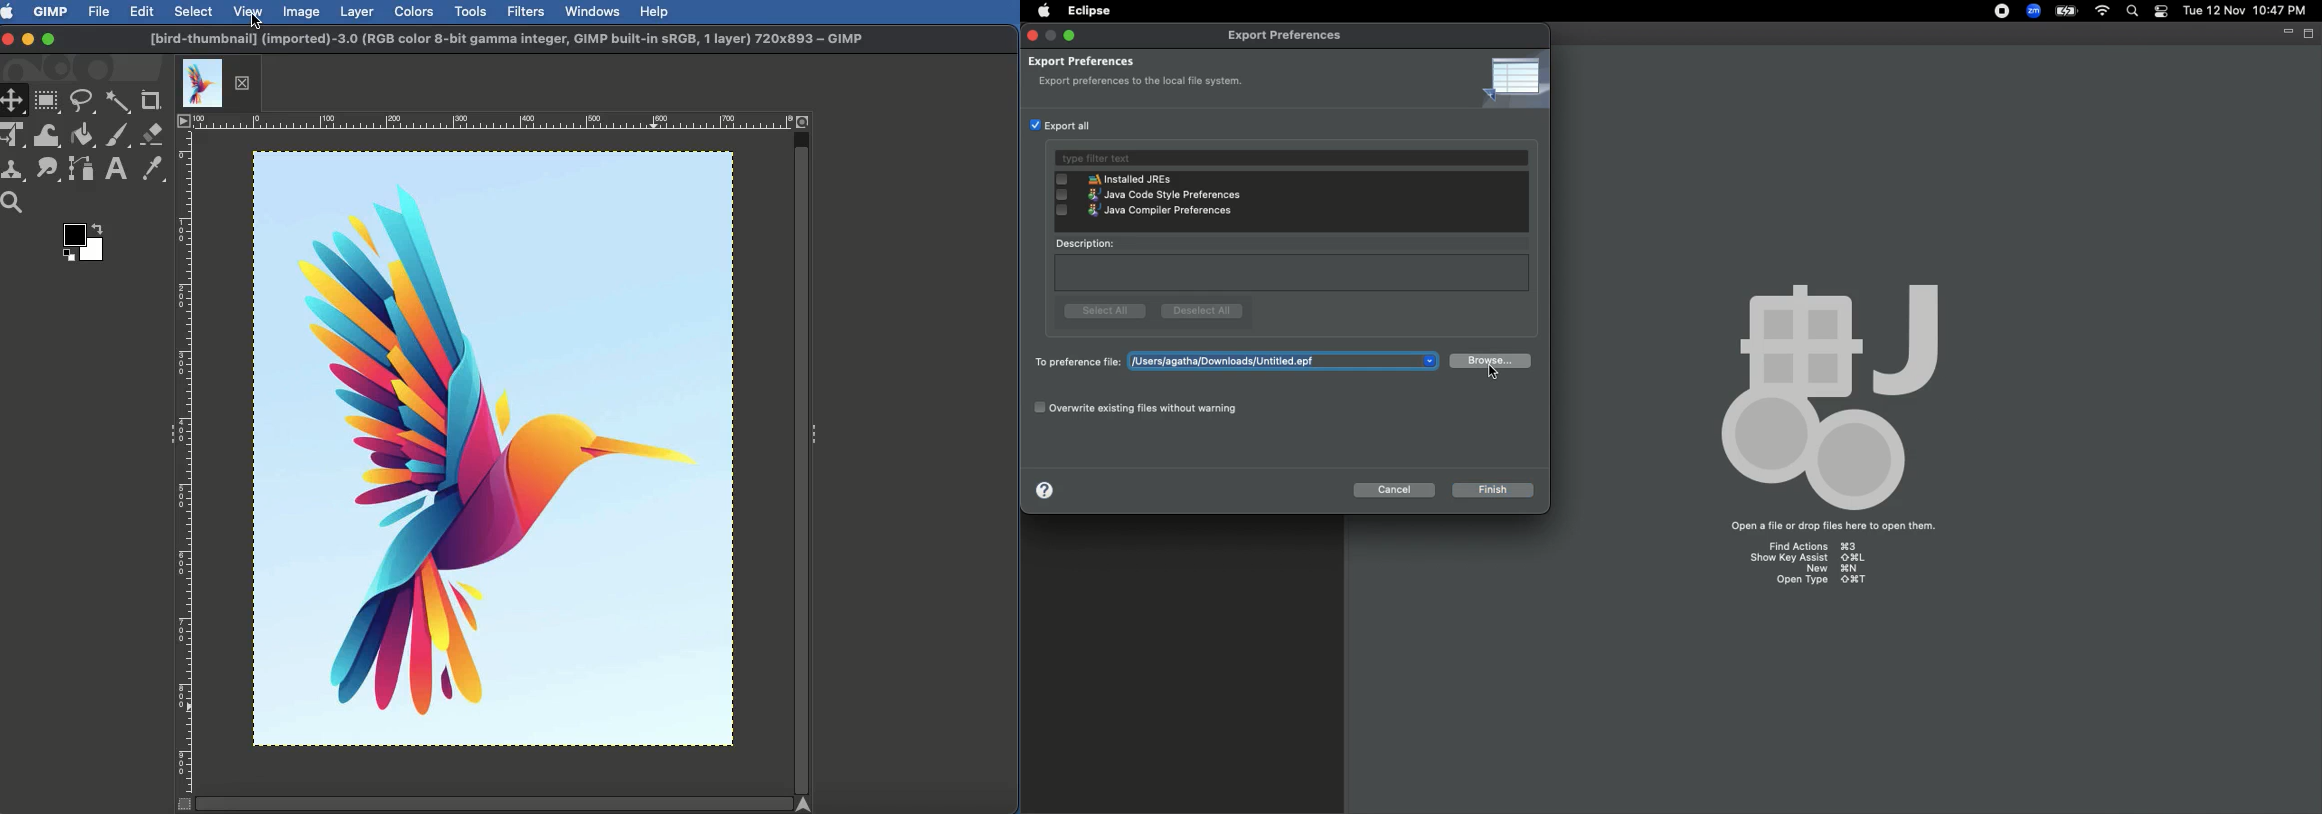 The height and width of the screenshot is (840, 2324). I want to click on Access the image menu, so click(184, 122).